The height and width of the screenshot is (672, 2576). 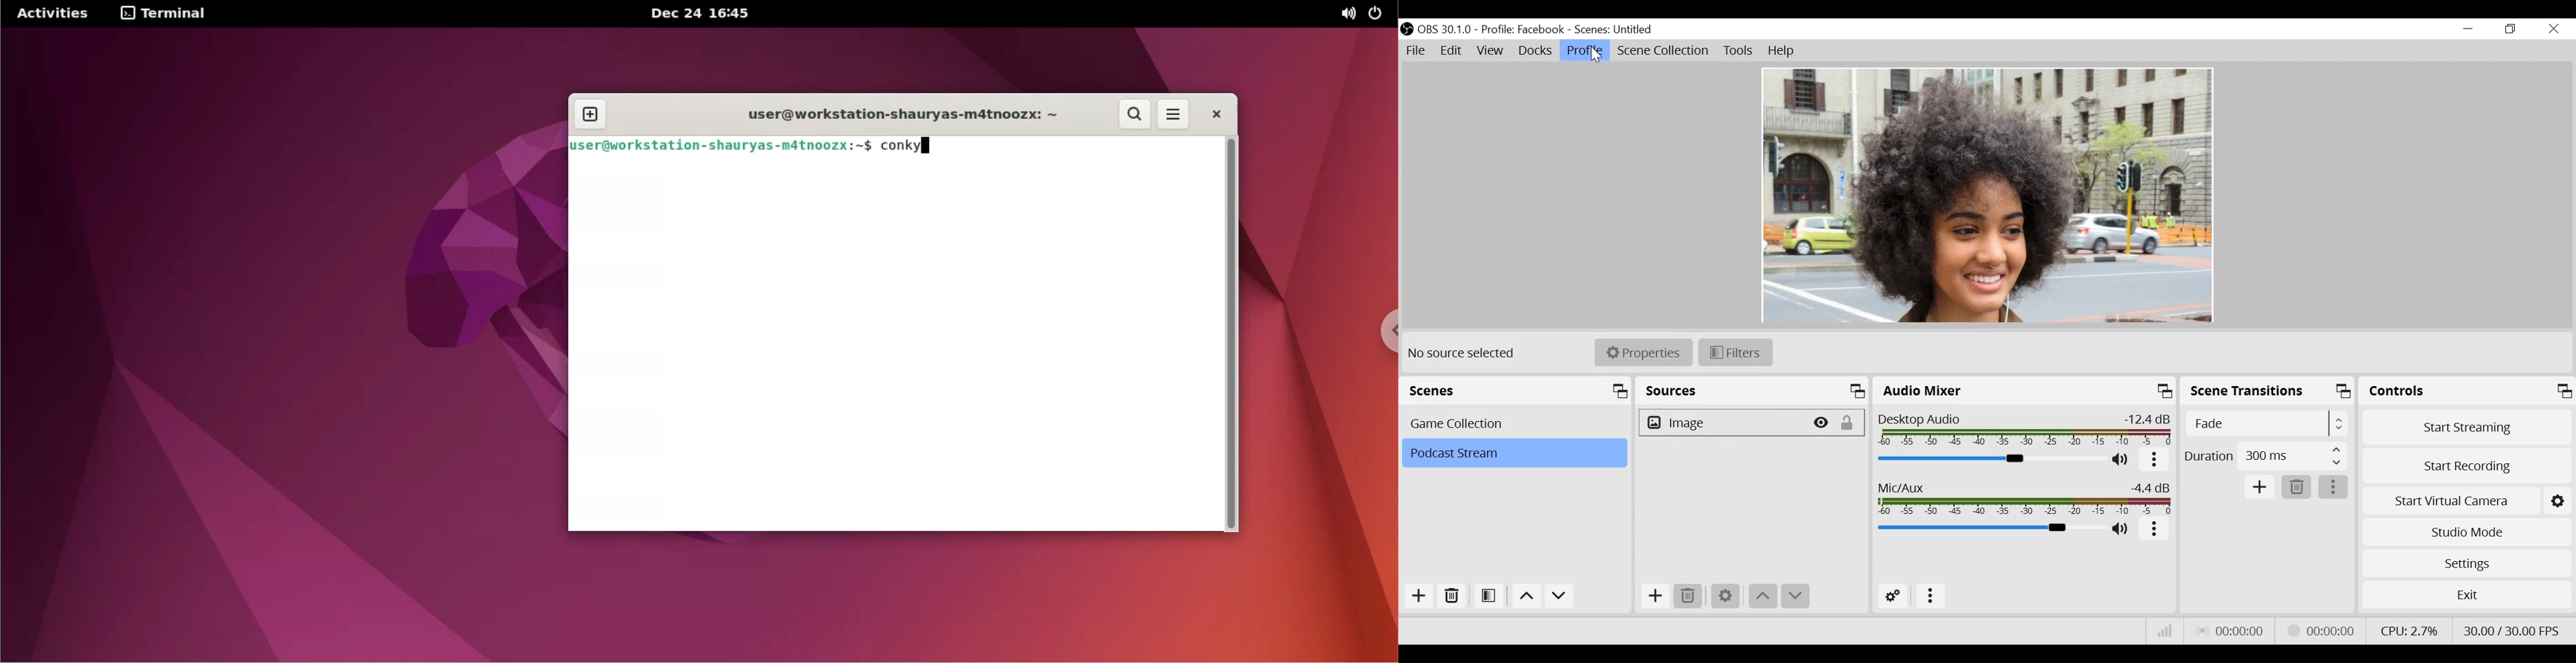 What do you see at coordinates (2468, 465) in the screenshot?
I see `Start Recording` at bounding box center [2468, 465].